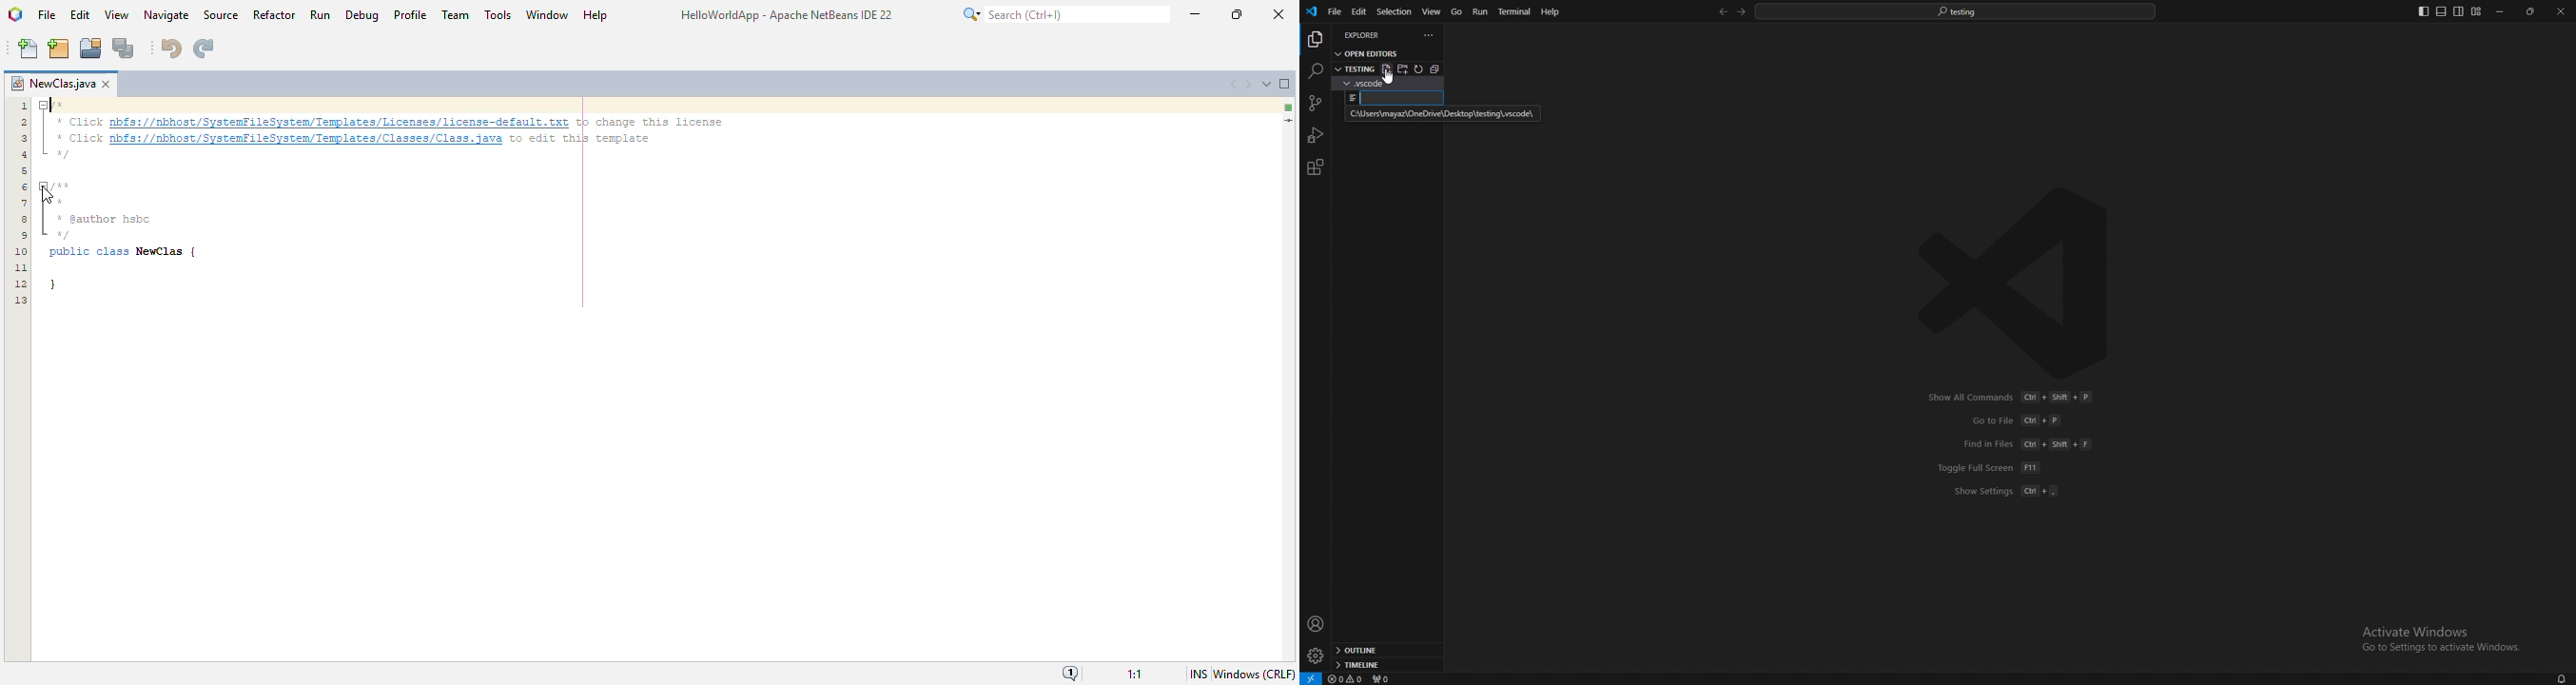 Image resolution: width=2576 pixels, height=700 pixels. What do you see at coordinates (2501, 12) in the screenshot?
I see `minimize` at bounding box center [2501, 12].